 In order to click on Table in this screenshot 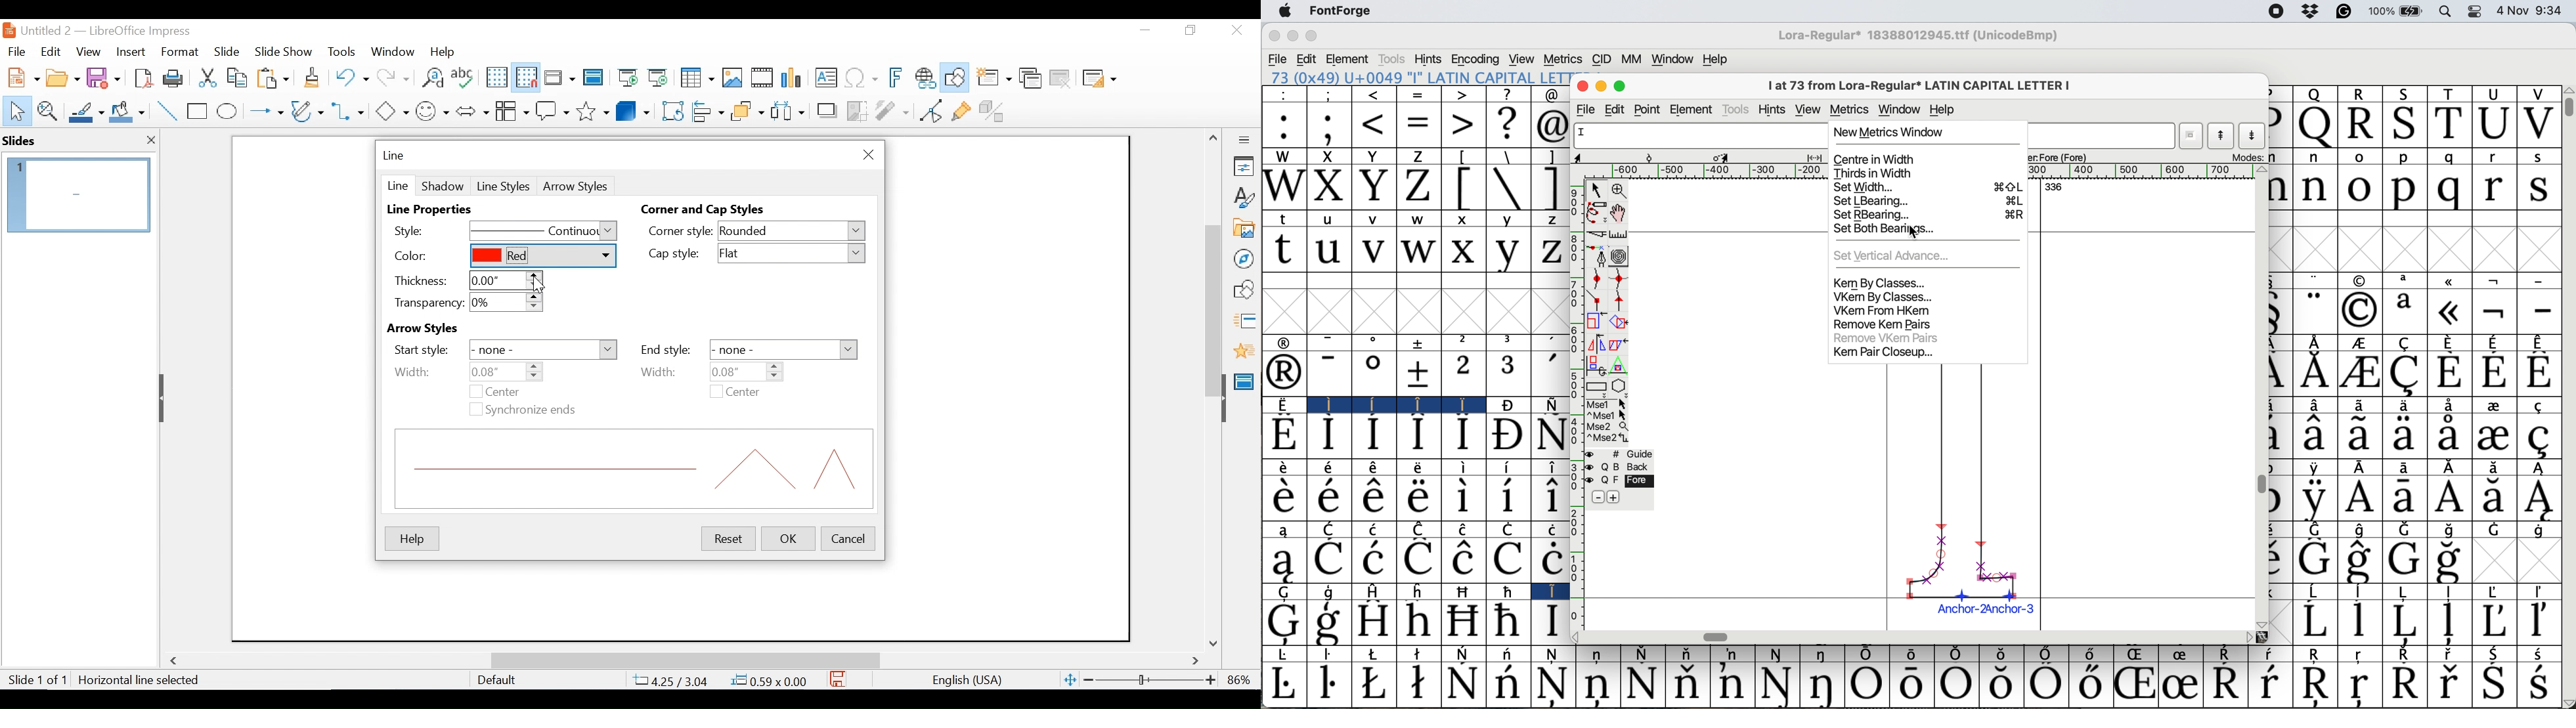, I will do `click(696, 78)`.